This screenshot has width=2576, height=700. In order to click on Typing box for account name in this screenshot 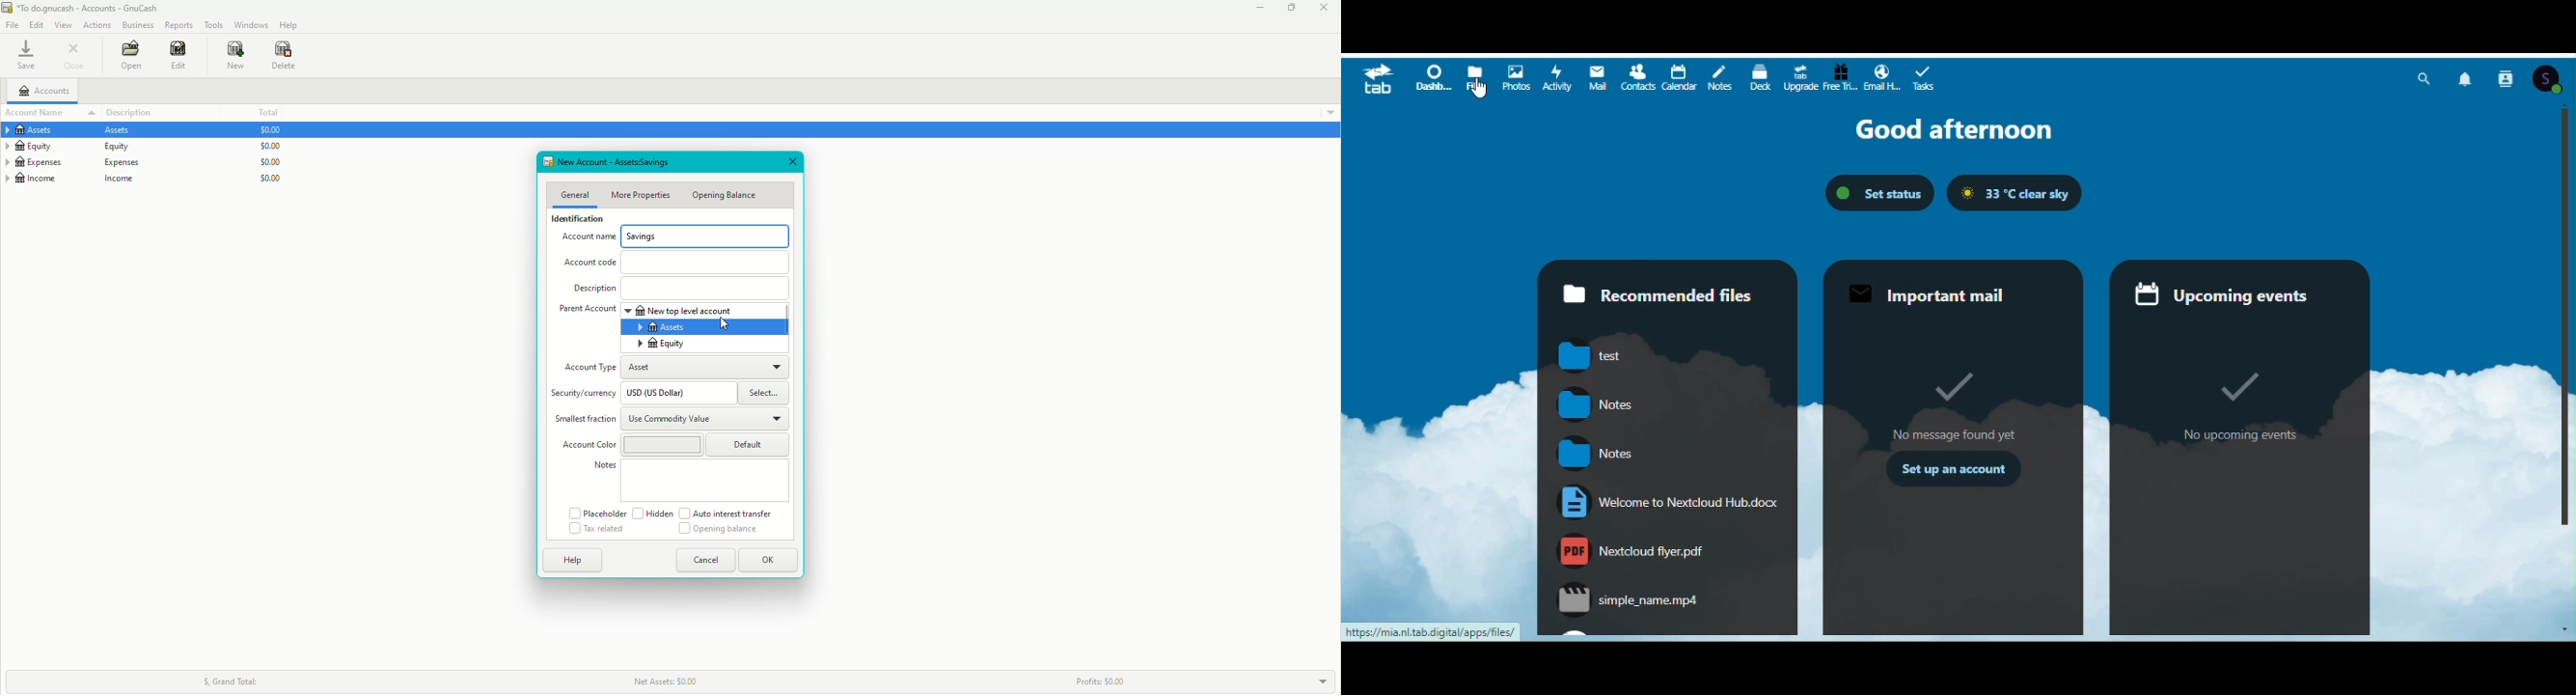, I will do `click(707, 236)`.